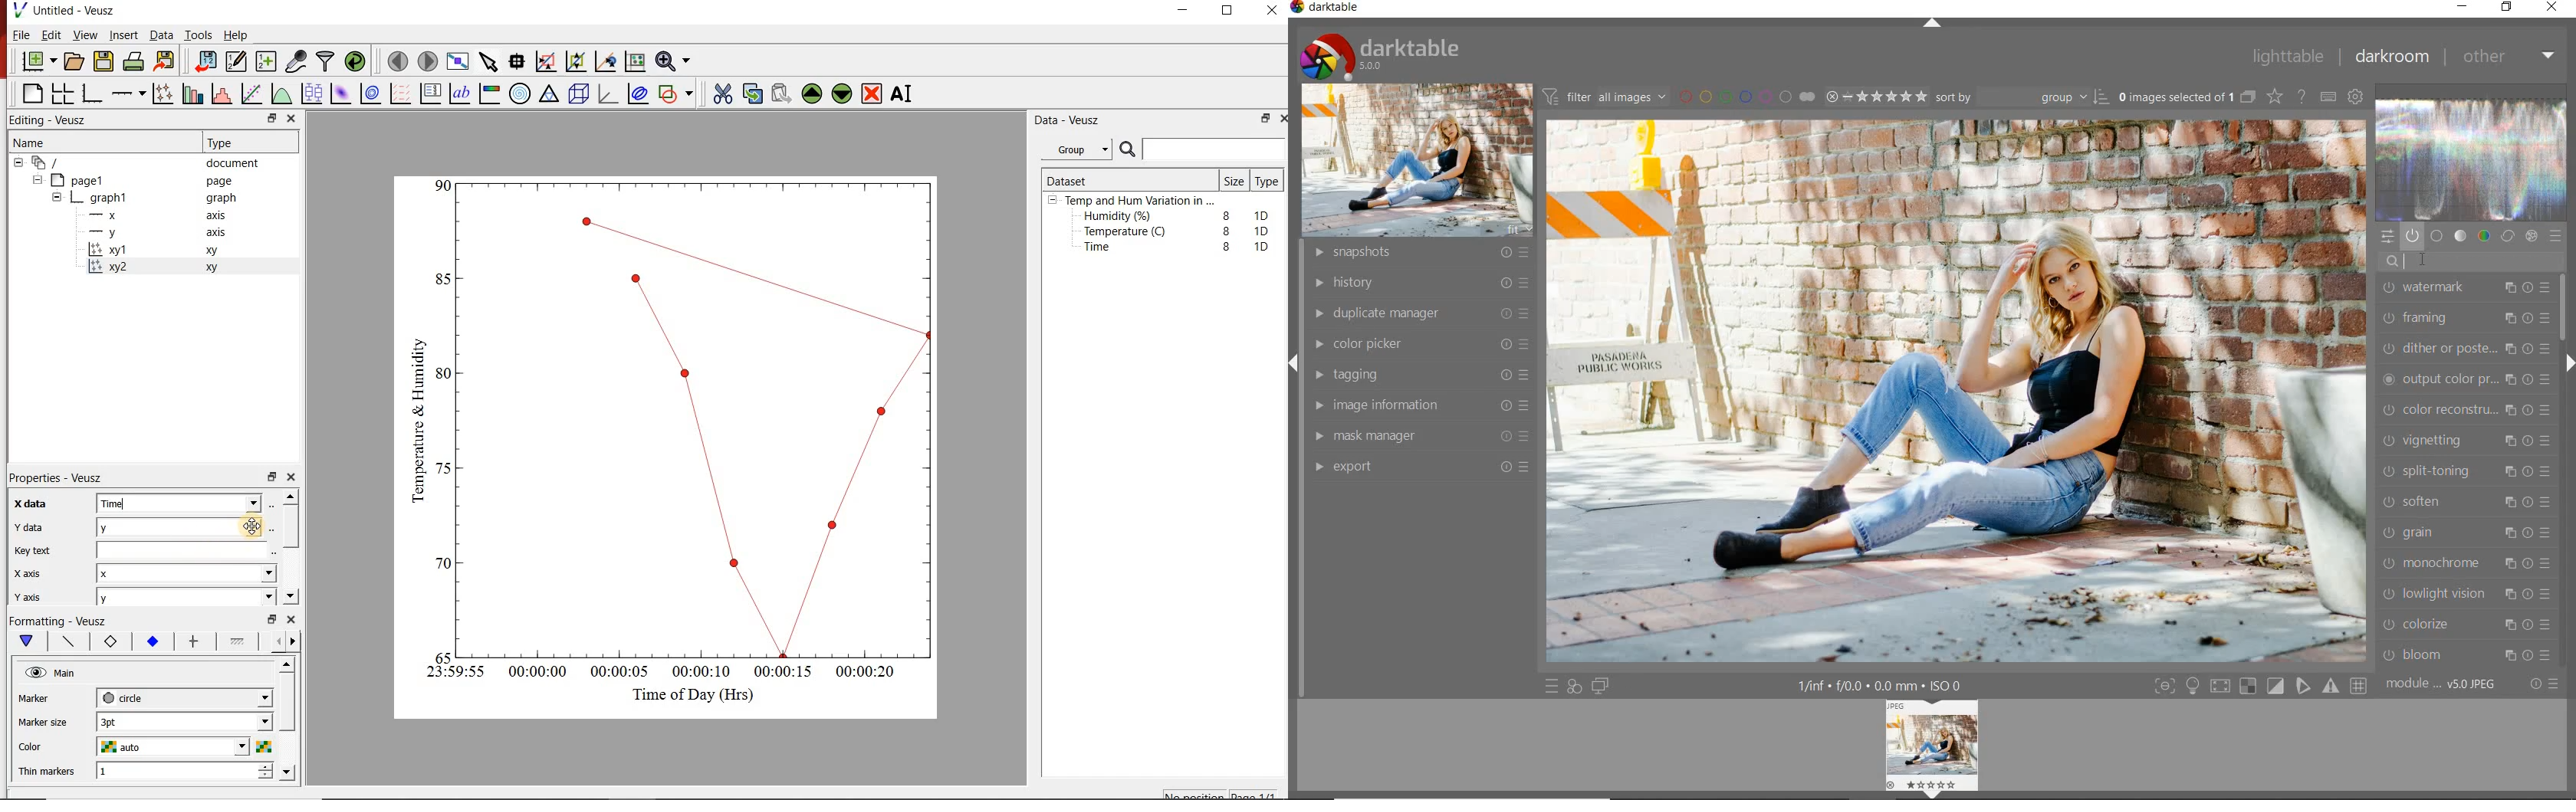 This screenshot has height=812, width=2576. I want to click on filter all images, so click(1602, 96).